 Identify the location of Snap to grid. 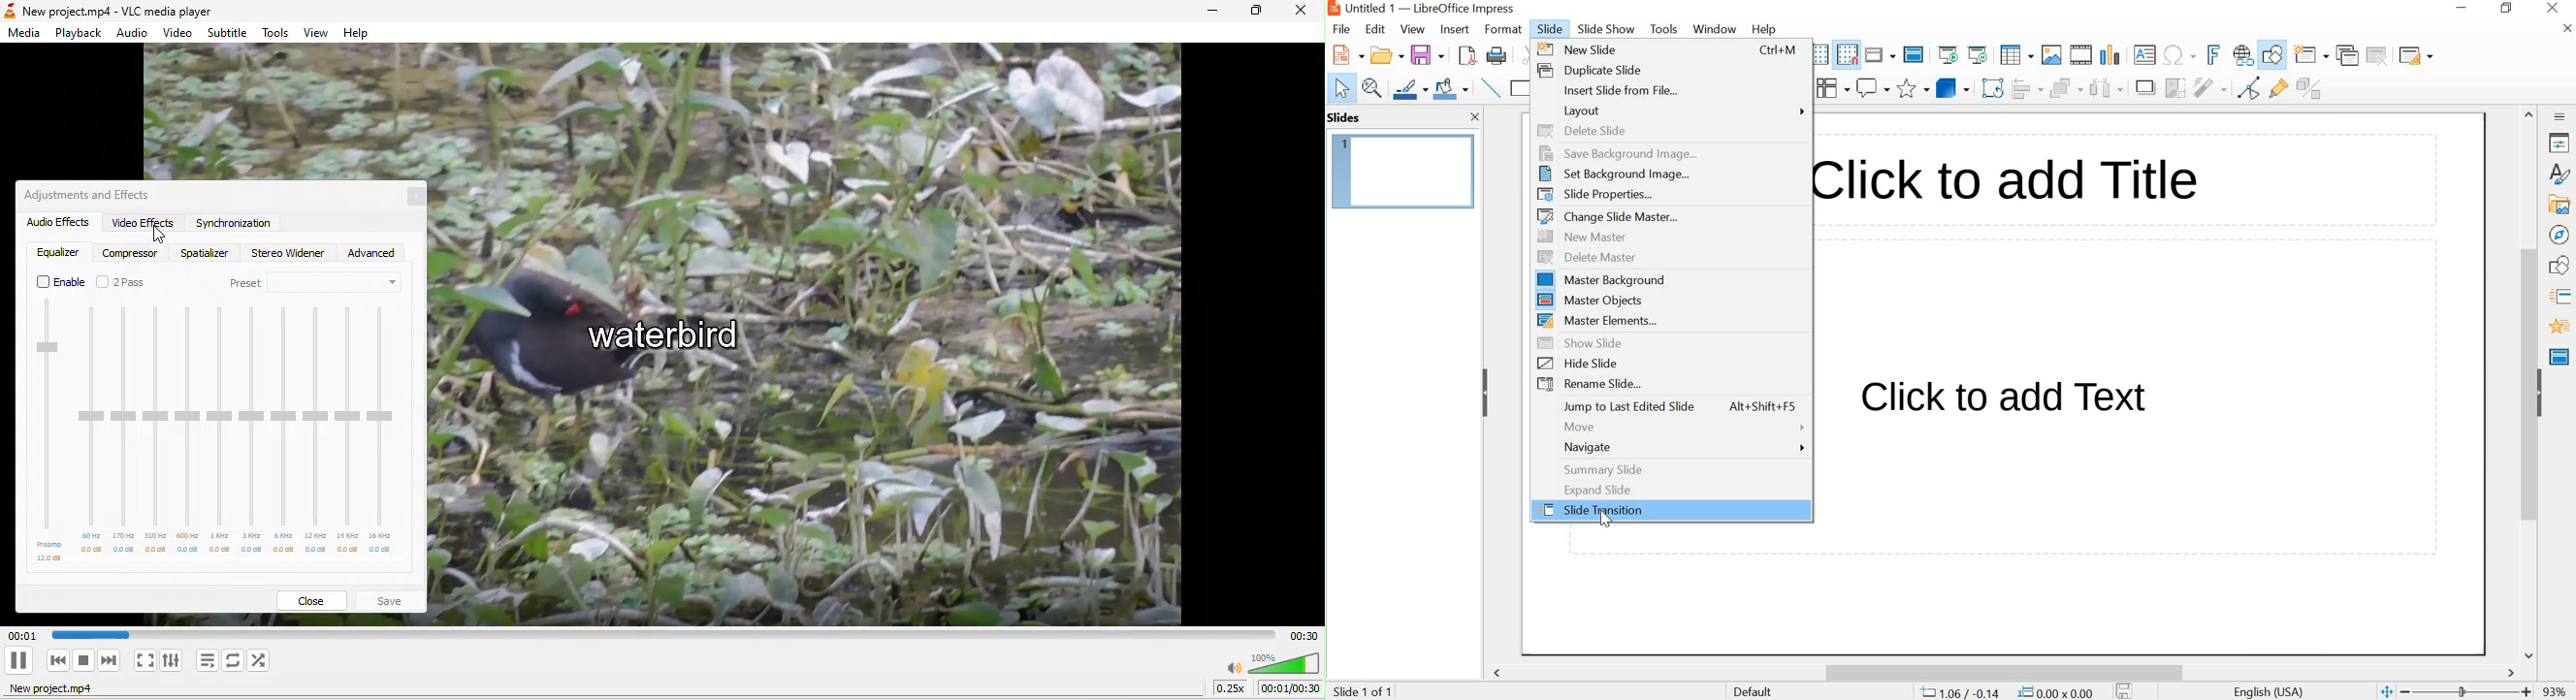
(1846, 55).